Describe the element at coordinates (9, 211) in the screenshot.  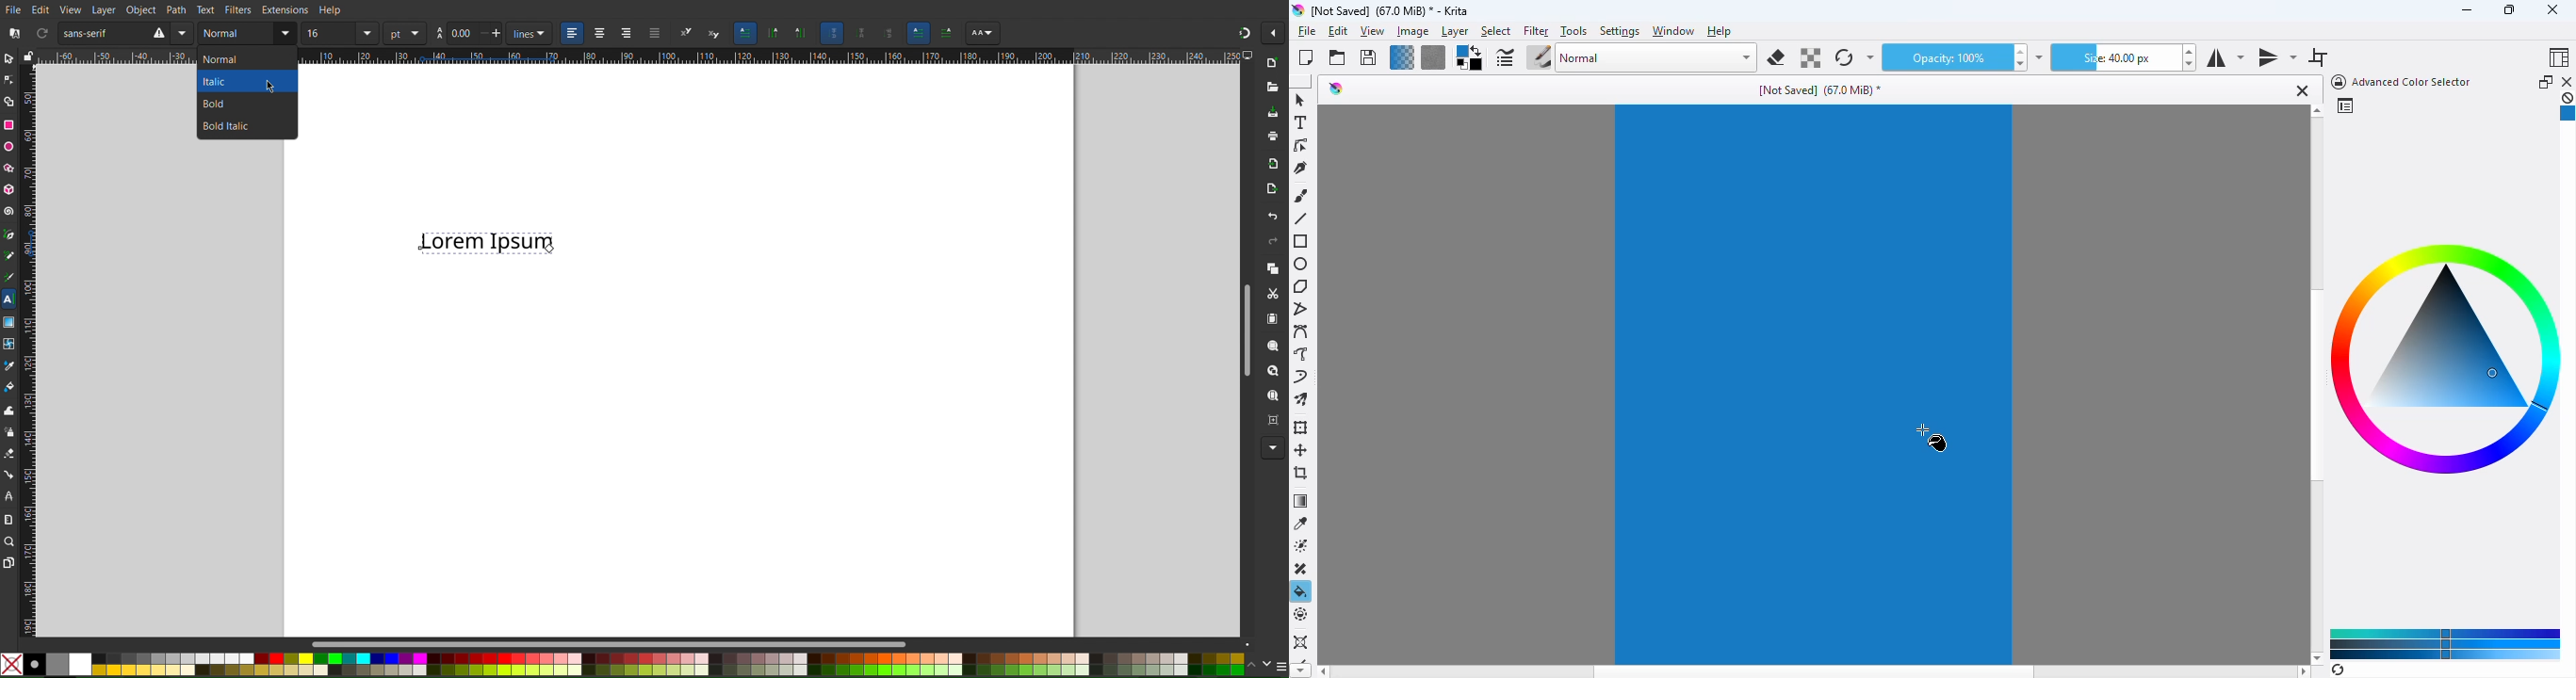
I see `Spiral` at that location.